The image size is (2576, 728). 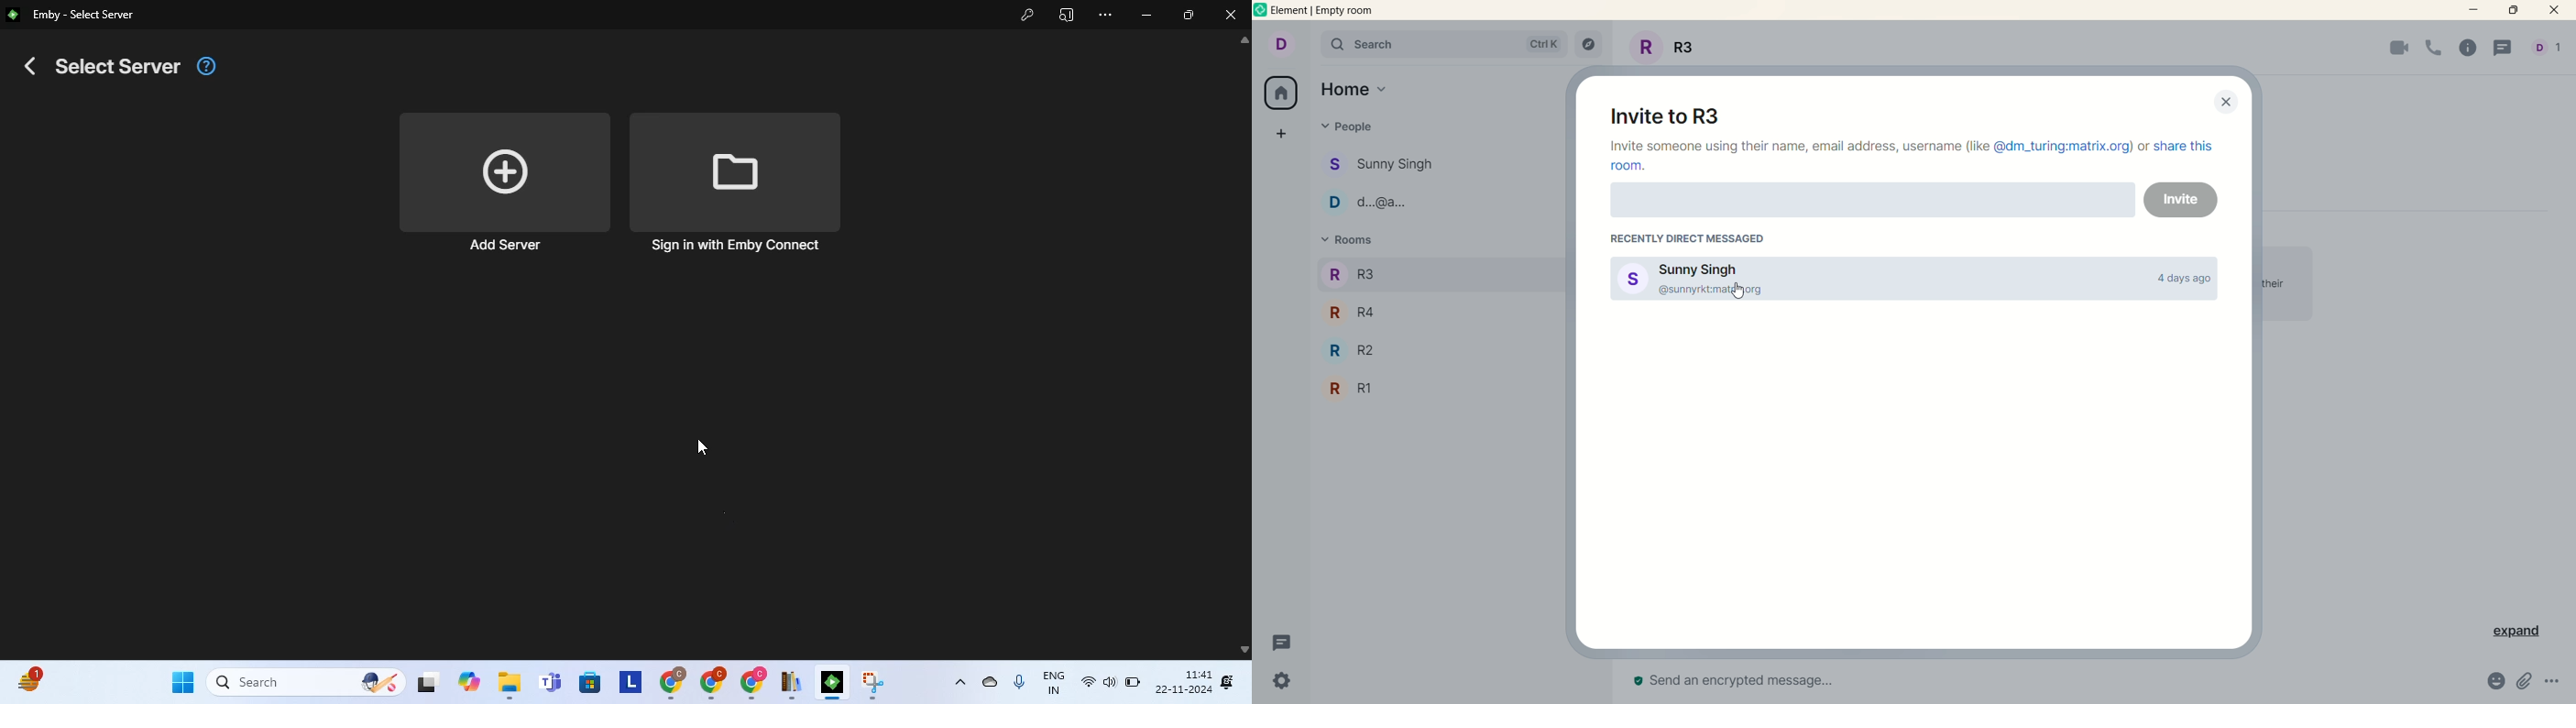 What do you see at coordinates (2568, 364) in the screenshot?
I see `vertical scroll bar` at bounding box center [2568, 364].